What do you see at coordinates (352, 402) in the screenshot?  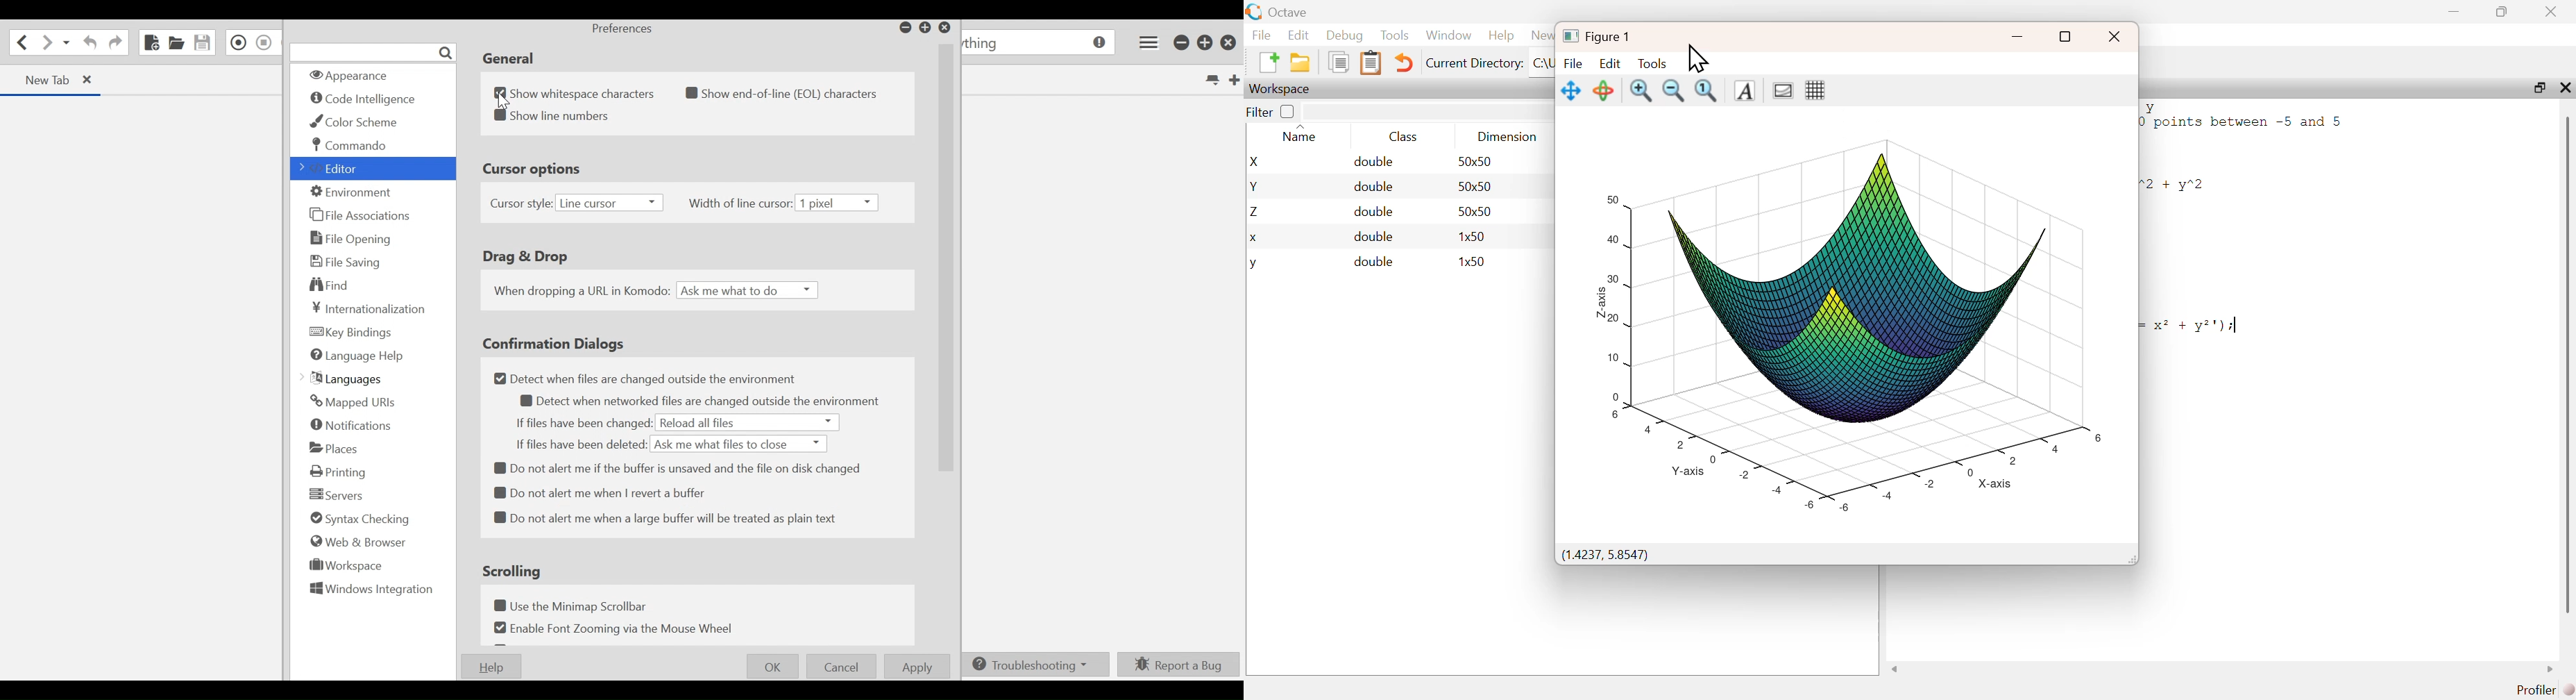 I see `Mapped URLs` at bounding box center [352, 402].